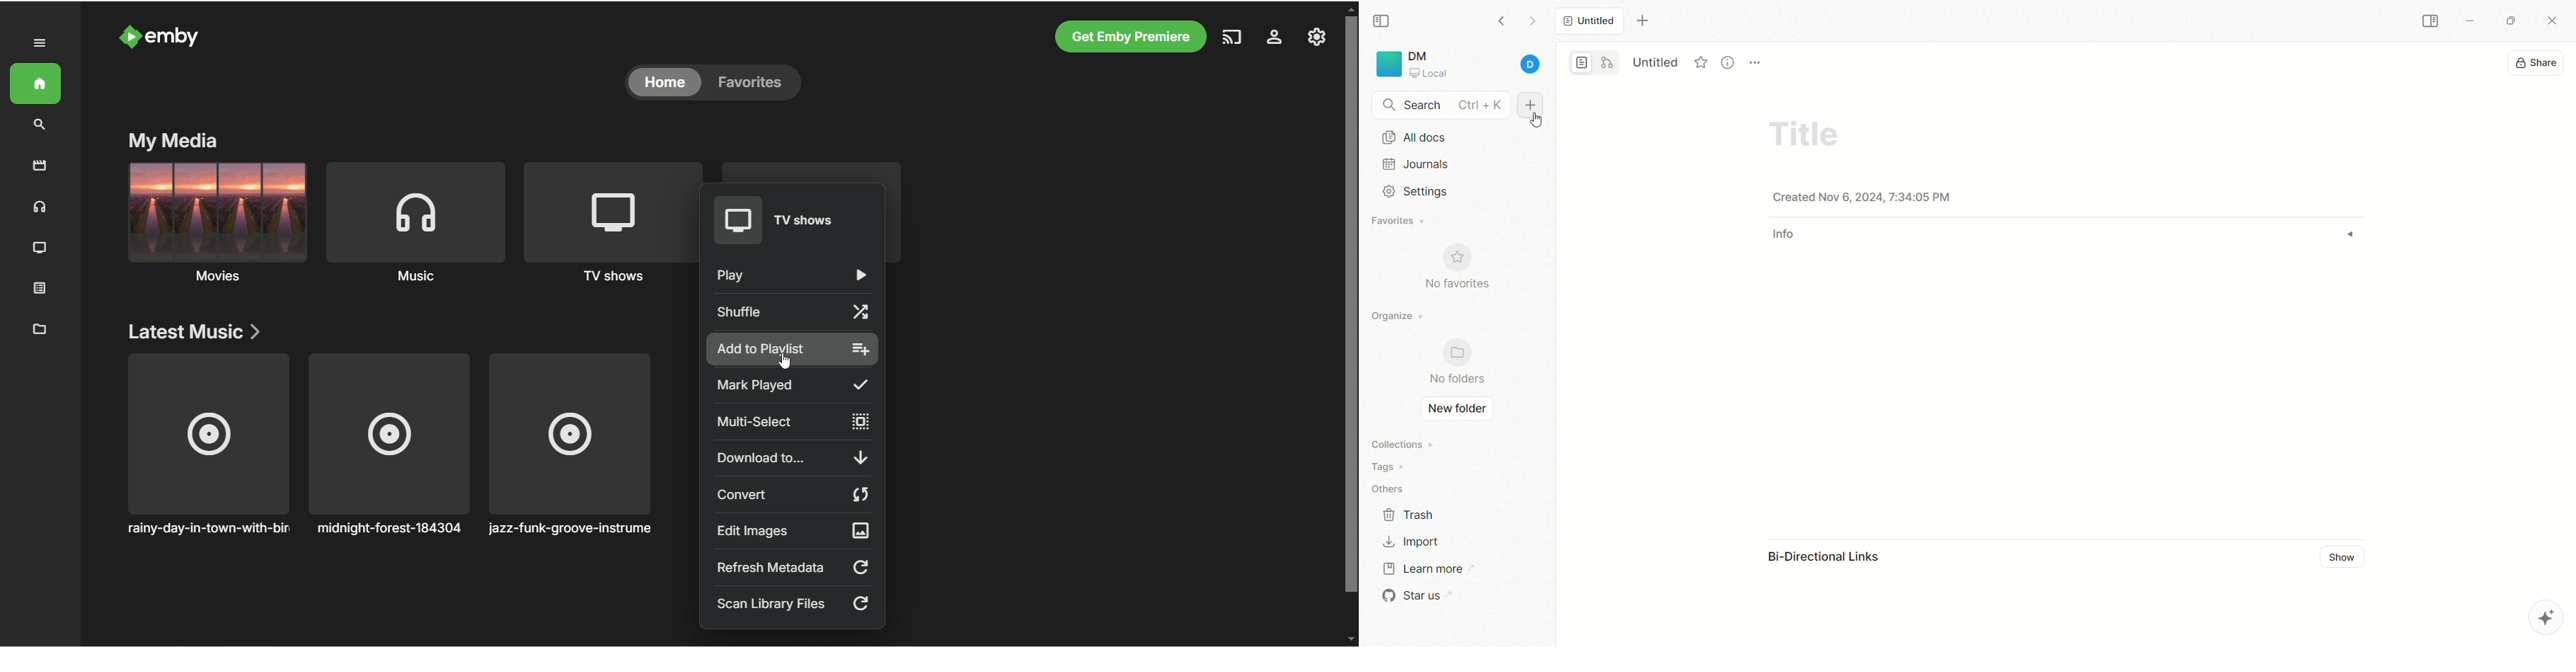  What do you see at coordinates (1318, 38) in the screenshot?
I see `manage emby server` at bounding box center [1318, 38].